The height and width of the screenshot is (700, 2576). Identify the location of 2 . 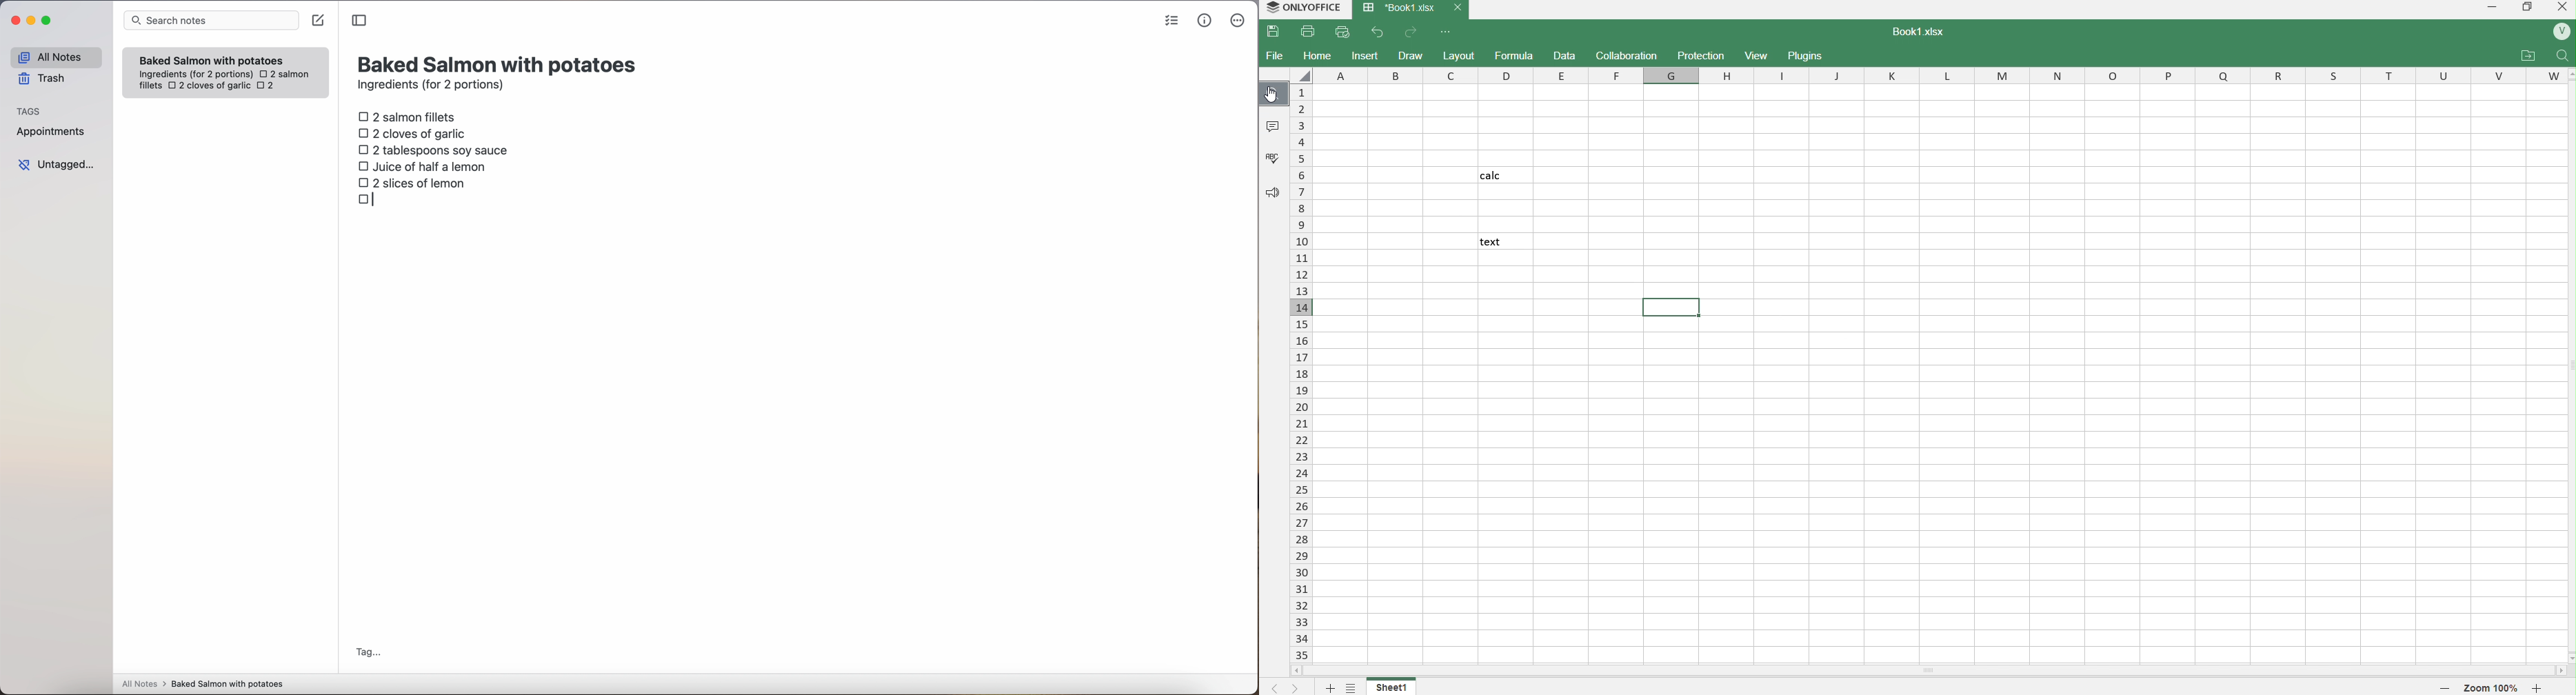
(268, 86).